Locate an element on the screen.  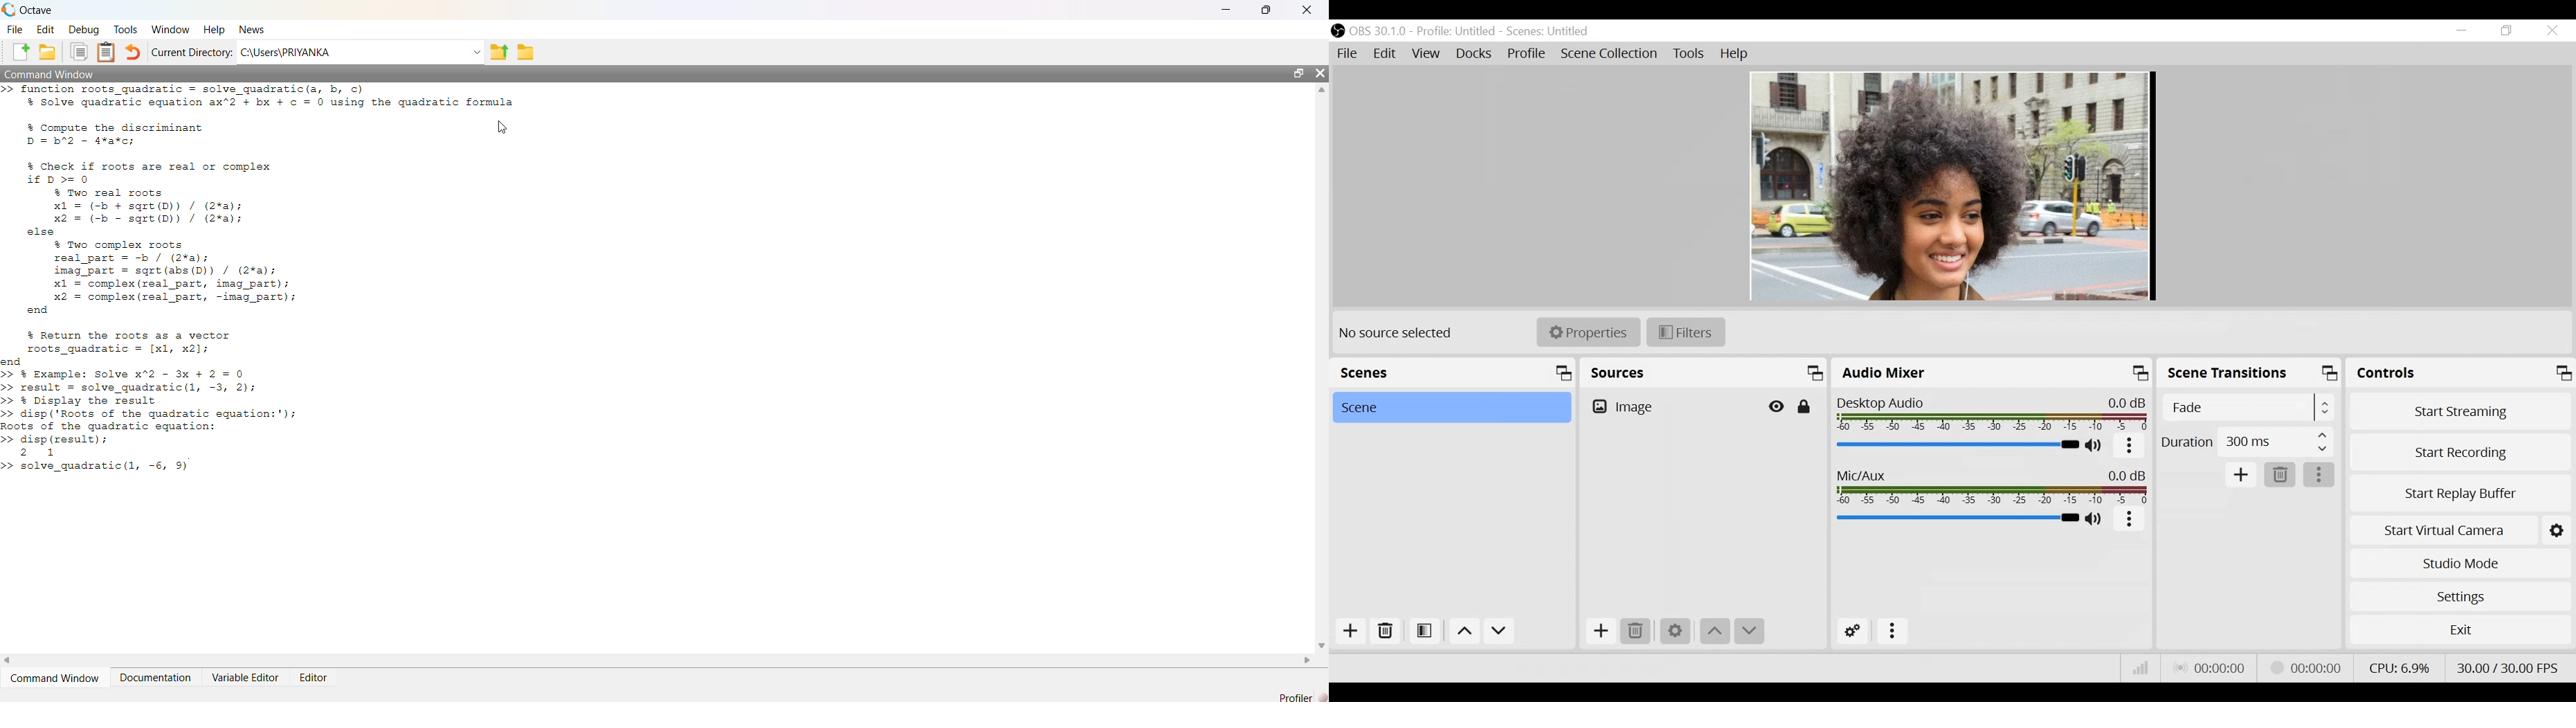
News is located at coordinates (253, 28).